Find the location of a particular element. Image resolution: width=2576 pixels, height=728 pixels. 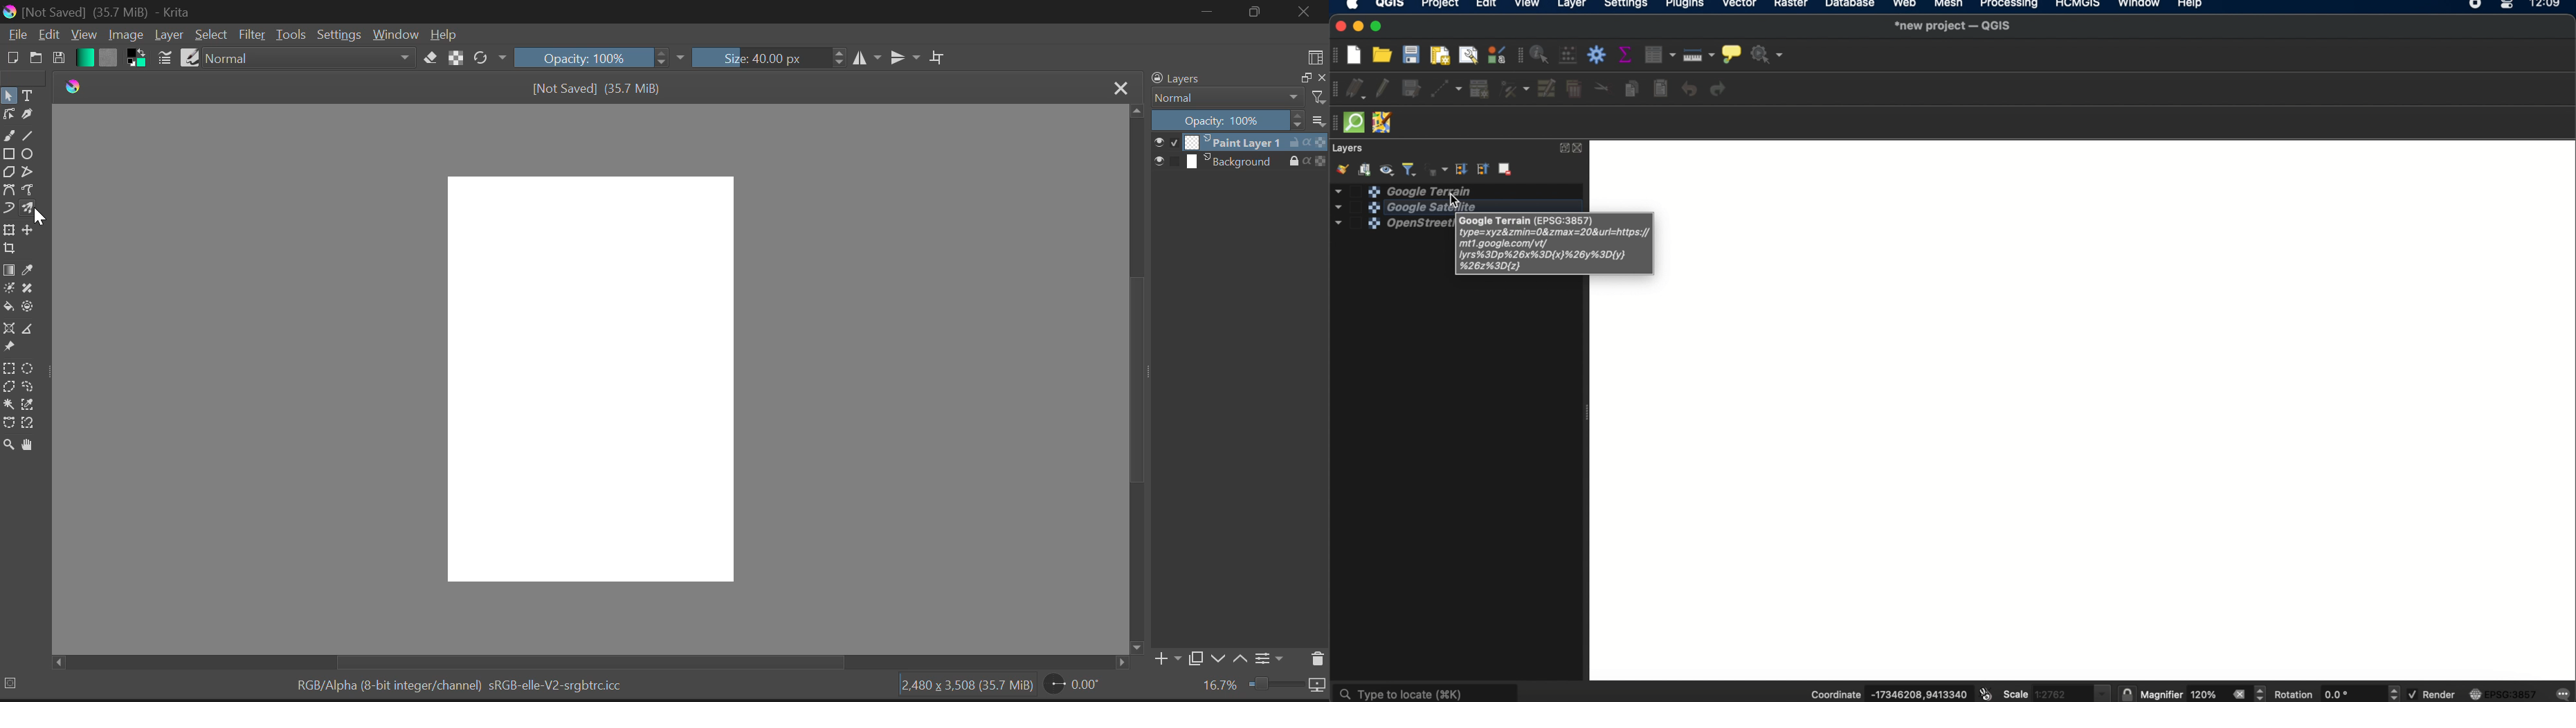

[Not Saved] (35.7 MiB) is located at coordinates (601, 89).